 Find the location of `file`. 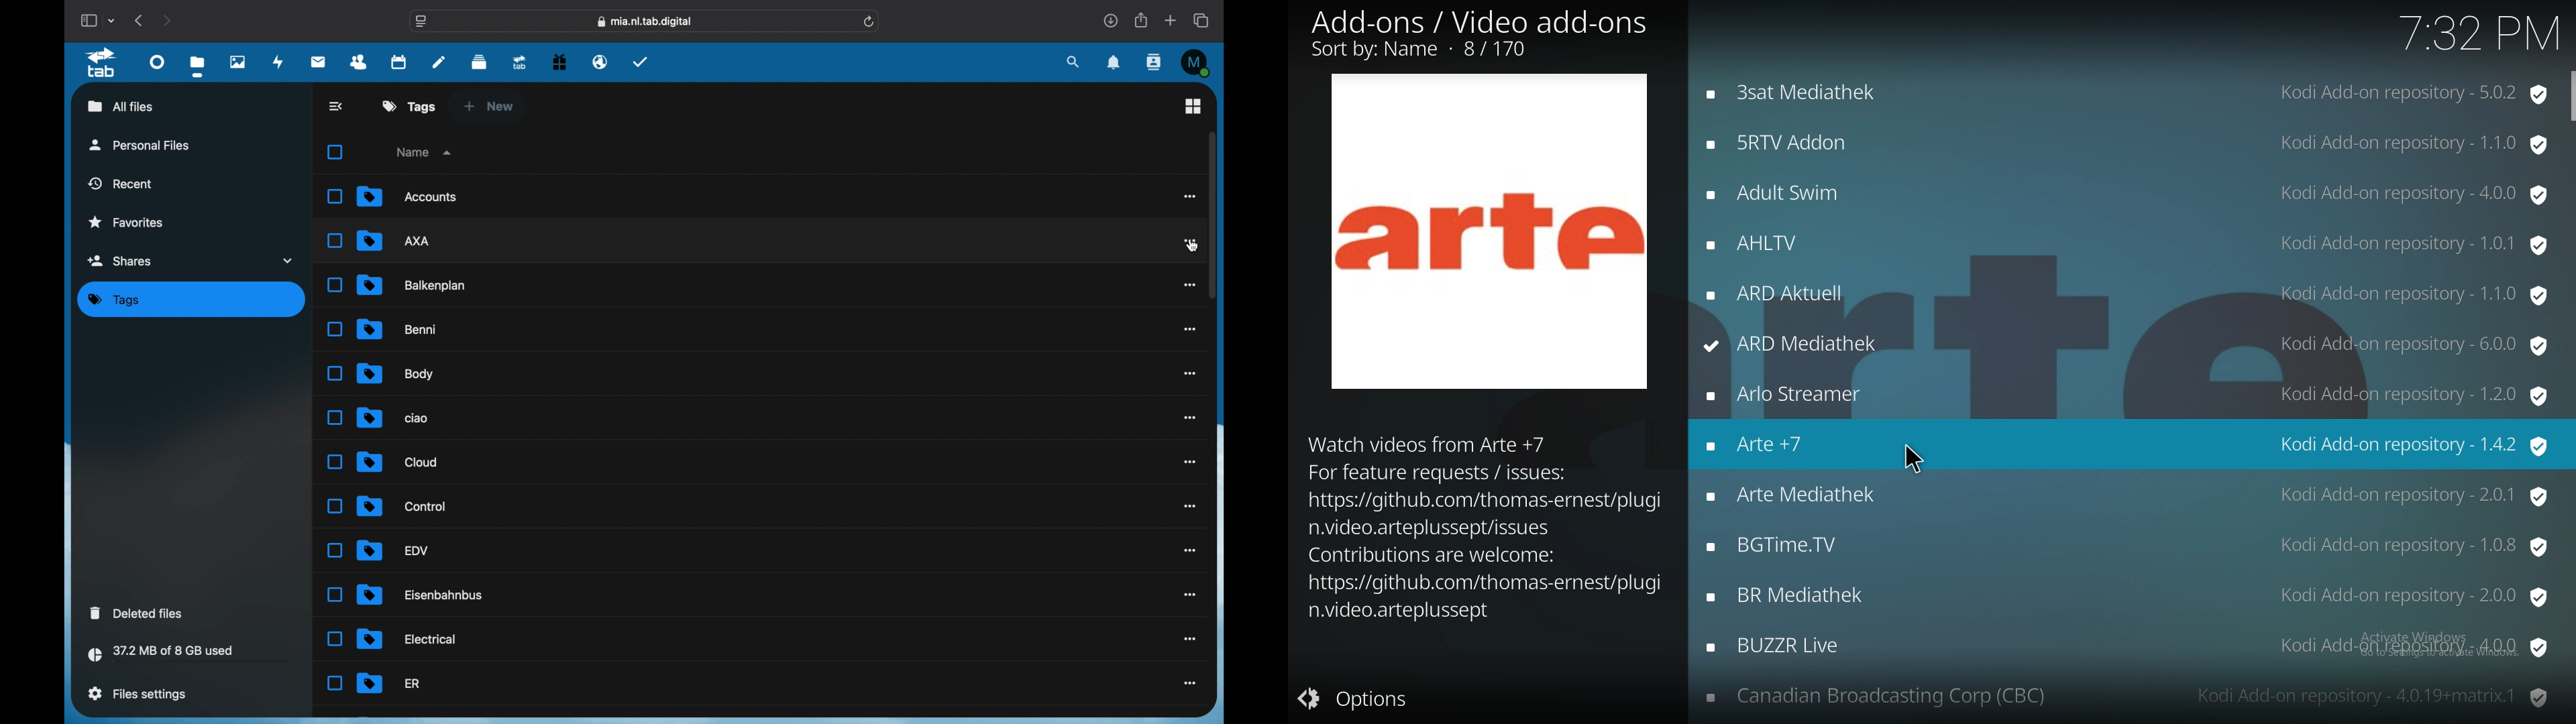

file is located at coordinates (397, 461).